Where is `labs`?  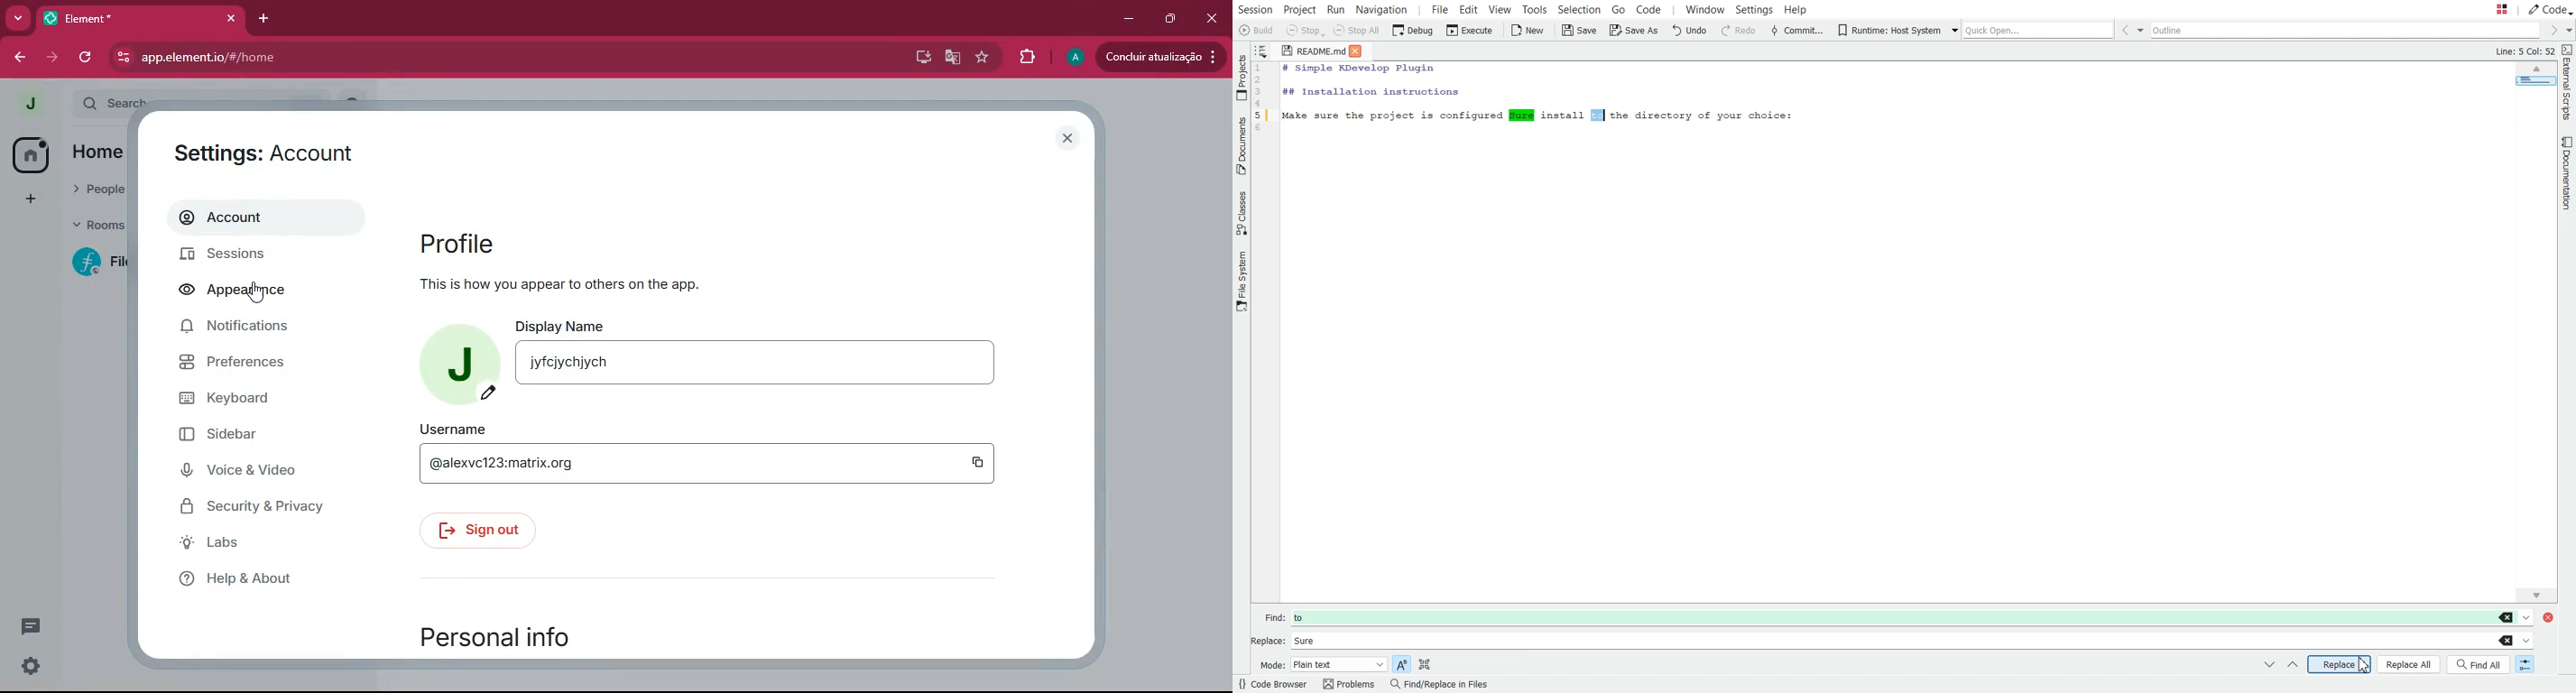
labs is located at coordinates (258, 544).